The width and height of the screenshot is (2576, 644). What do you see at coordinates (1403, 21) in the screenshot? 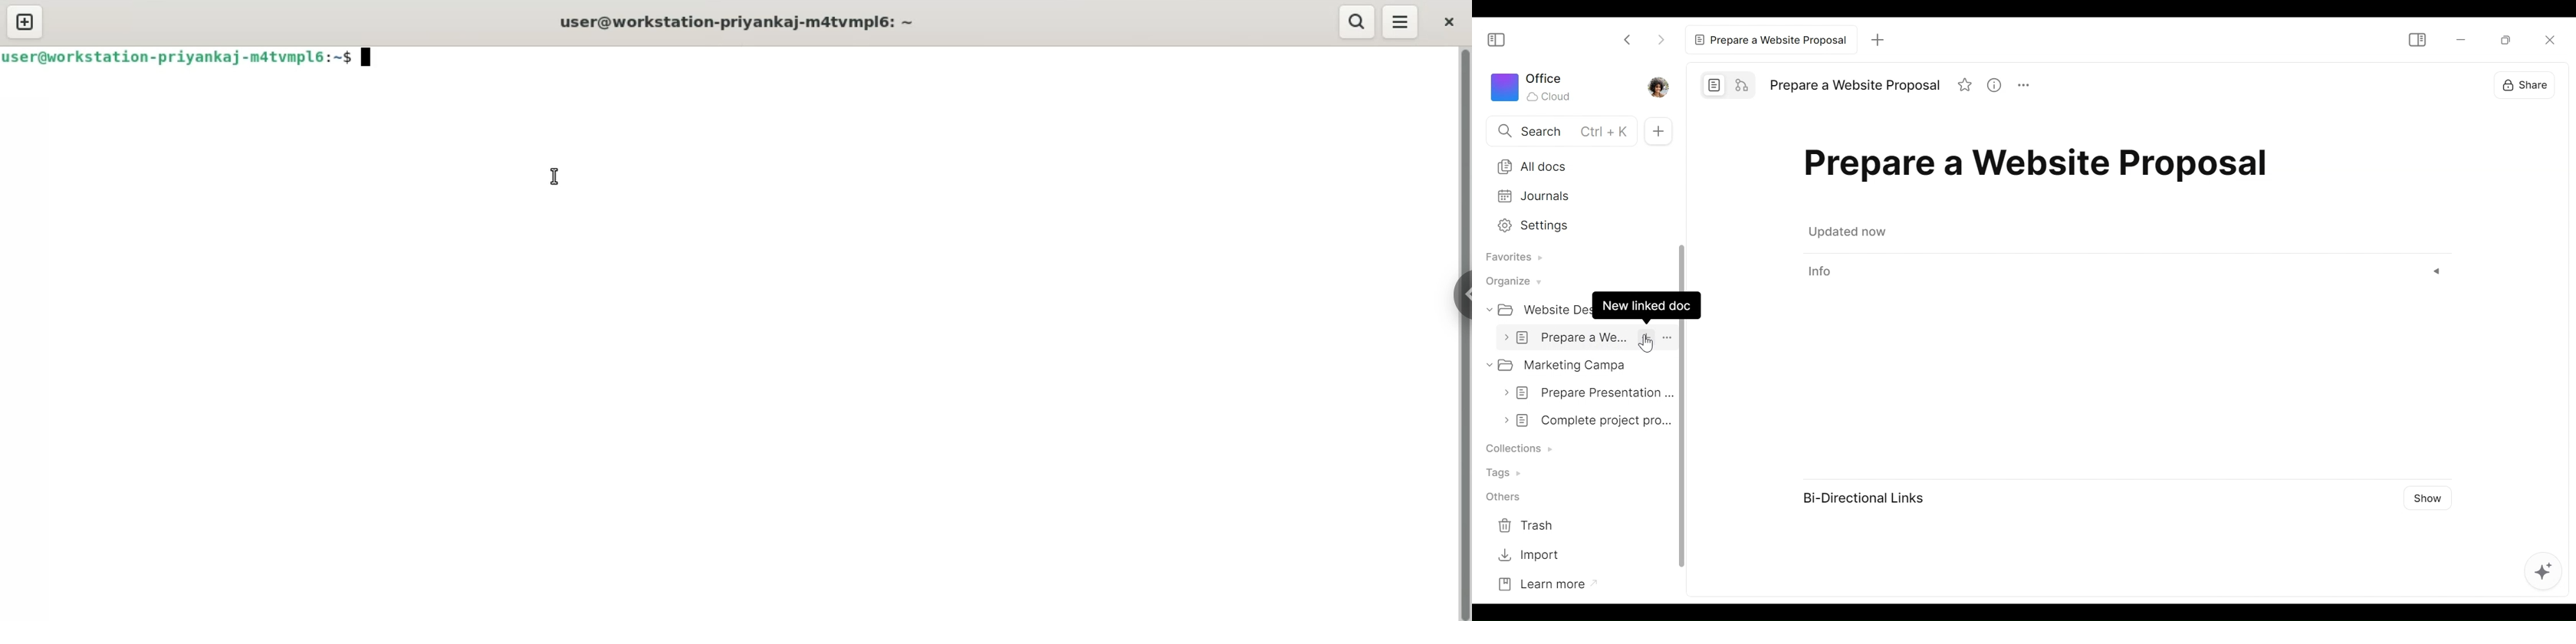
I see `menu` at bounding box center [1403, 21].